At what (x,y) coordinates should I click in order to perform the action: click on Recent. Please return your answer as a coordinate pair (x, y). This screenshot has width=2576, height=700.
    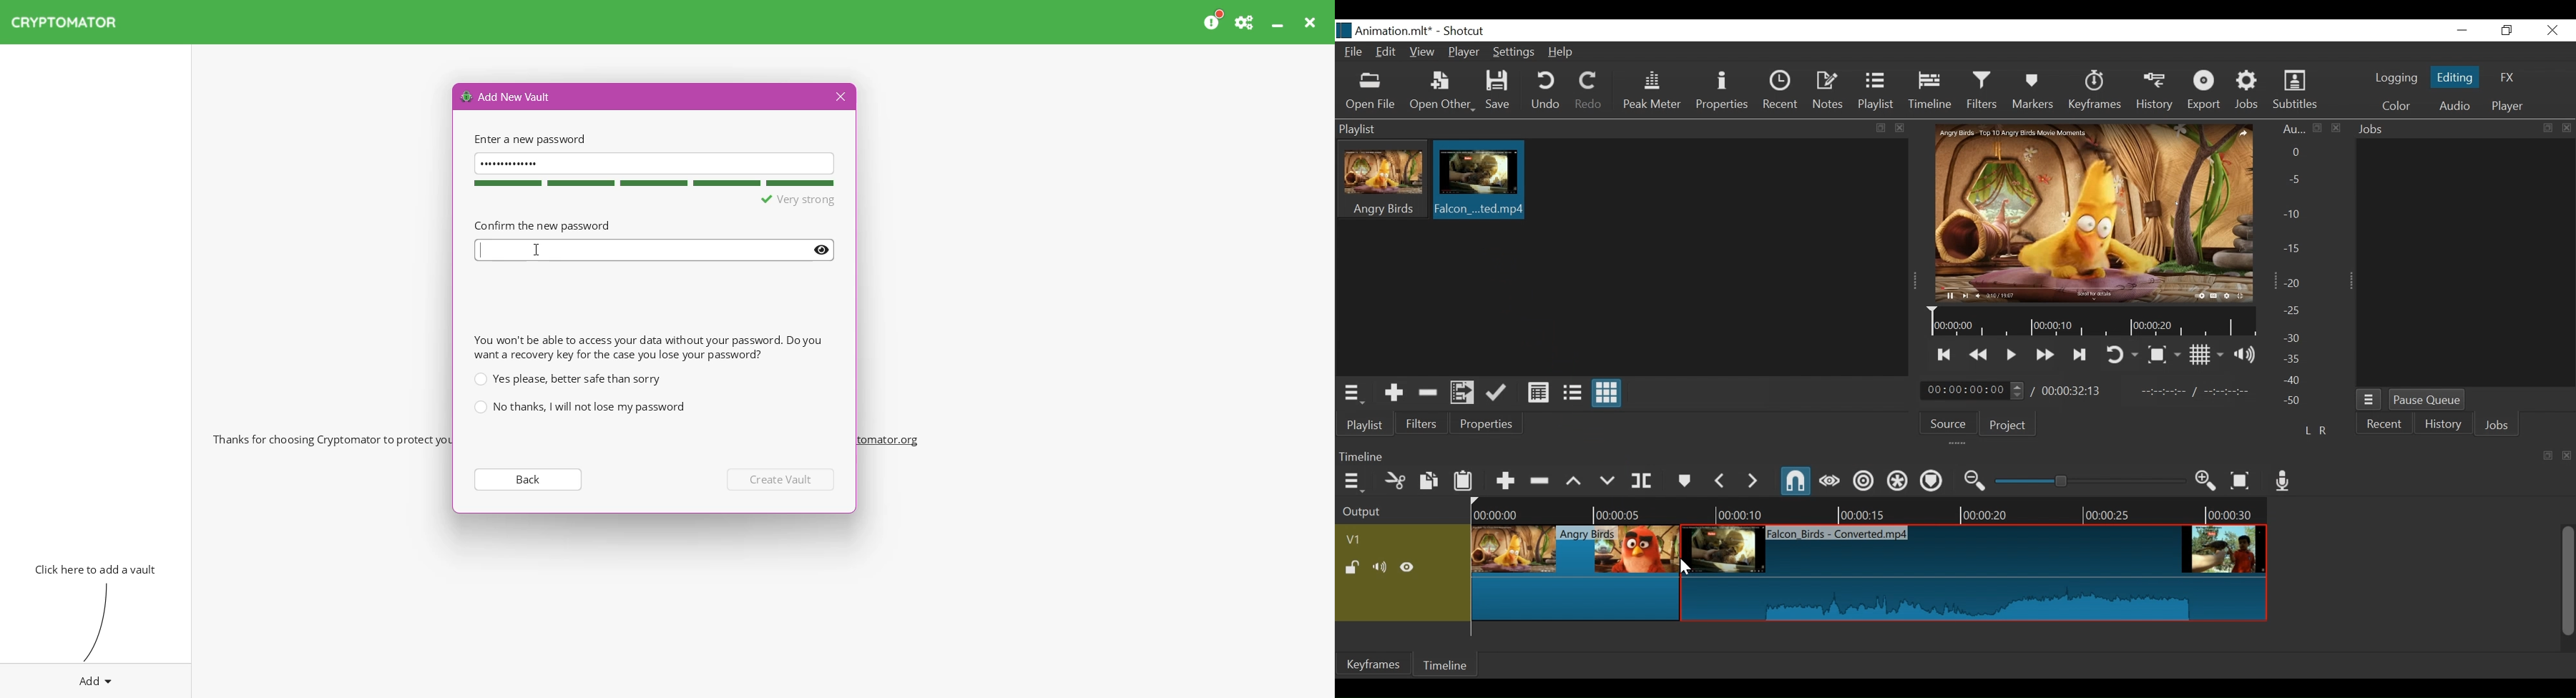
    Looking at the image, I should click on (2384, 423).